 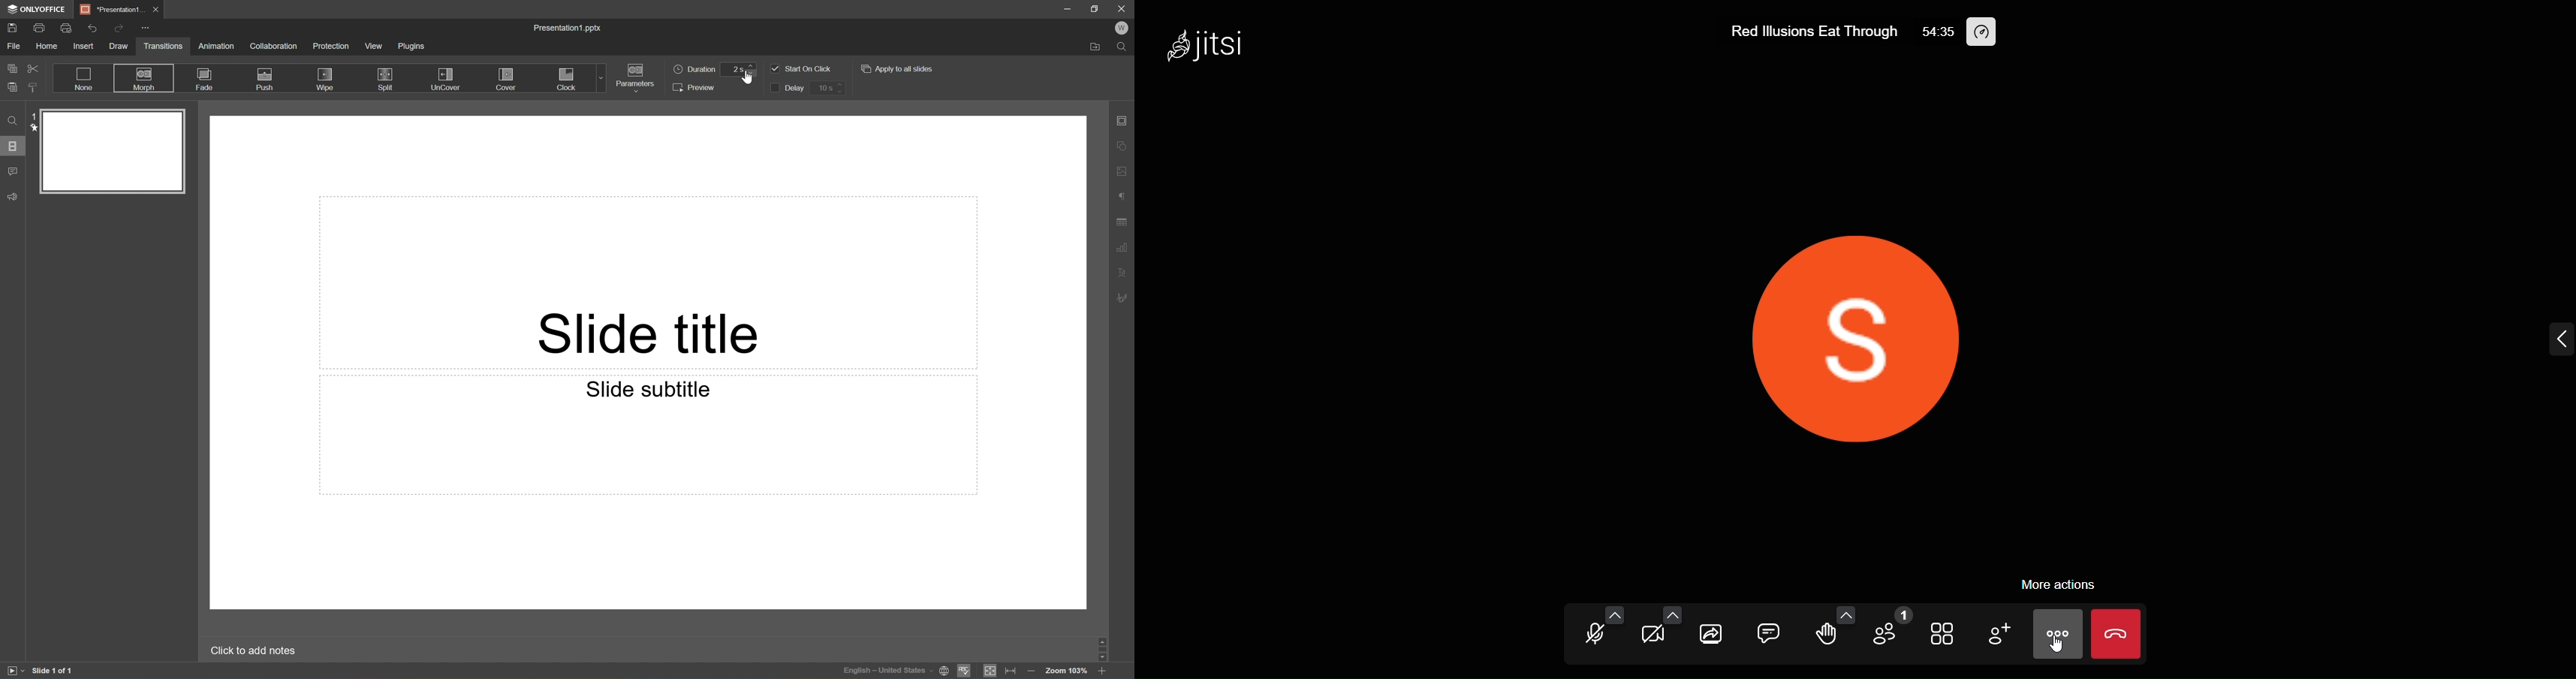 What do you see at coordinates (84, 78) in the screenshot?
I see `None` at bounding box center [84, 78].